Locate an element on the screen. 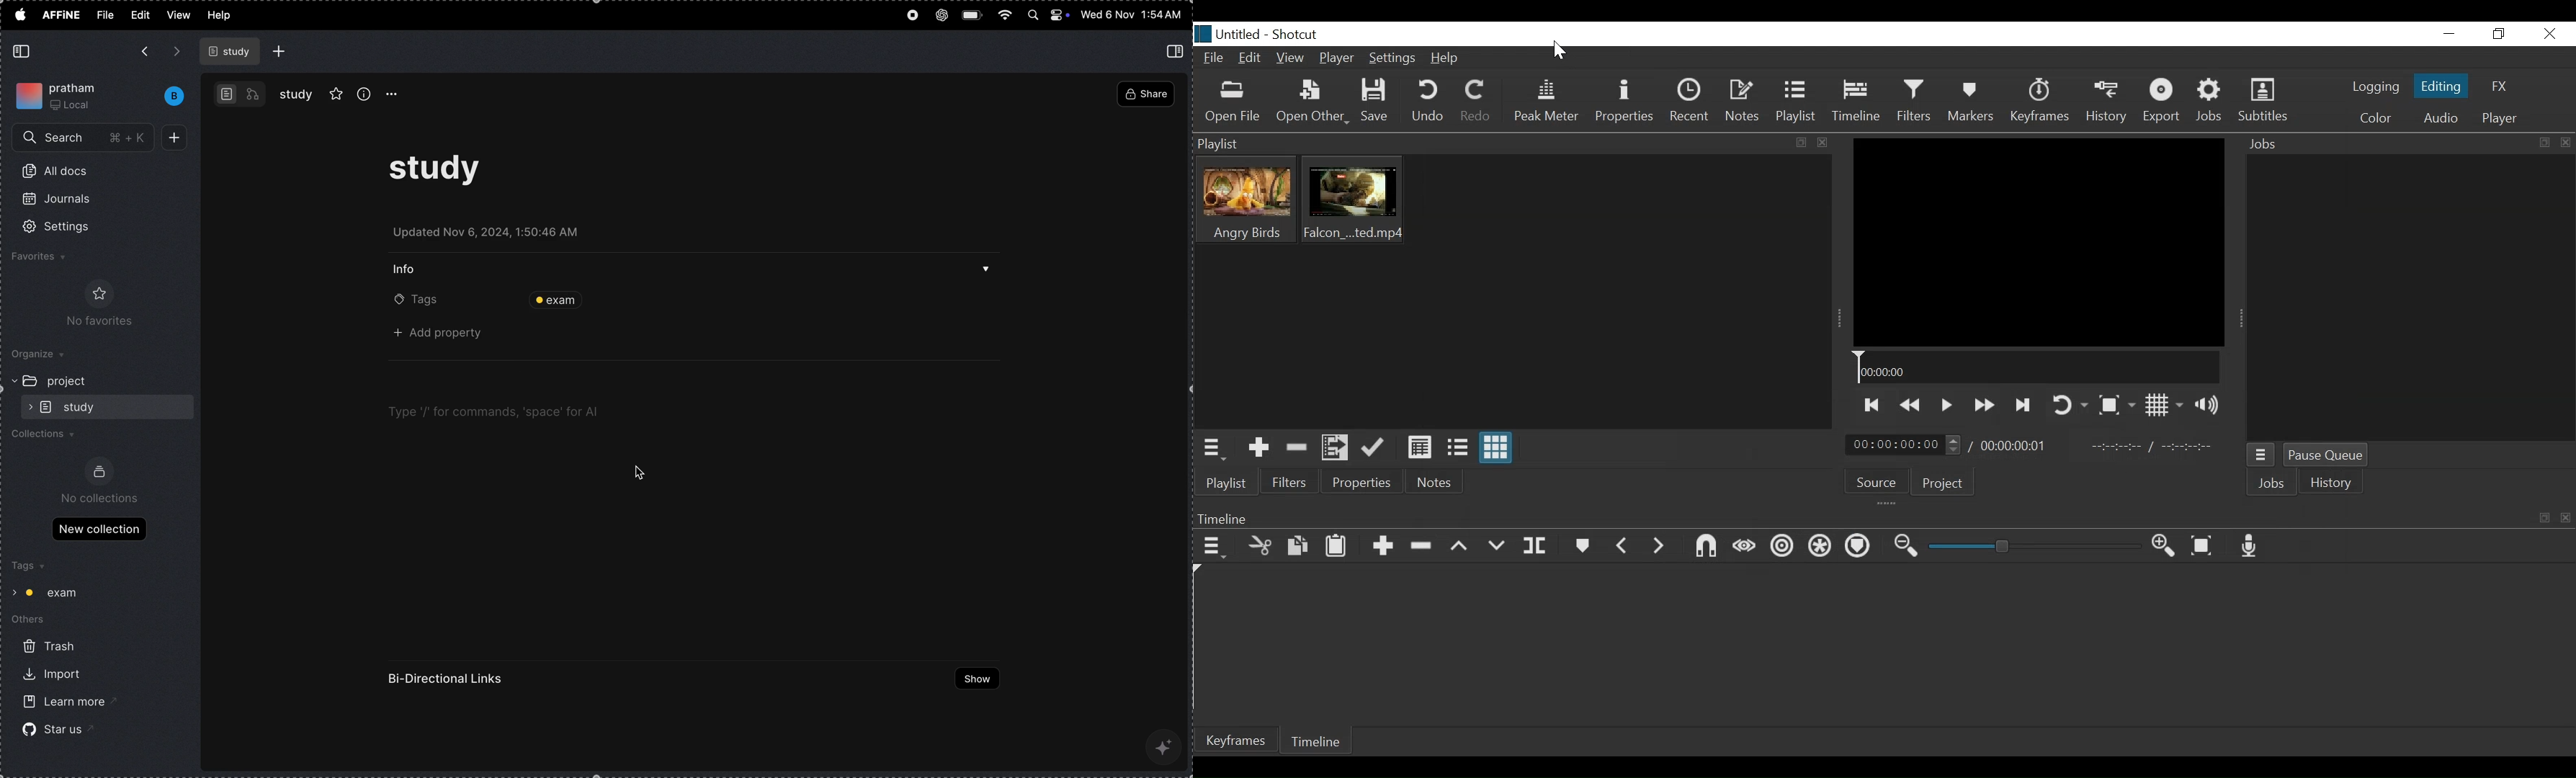 The height and width of the screenshot is (784, 2576). Timeline Menu is located at coordinates (1214, 545).